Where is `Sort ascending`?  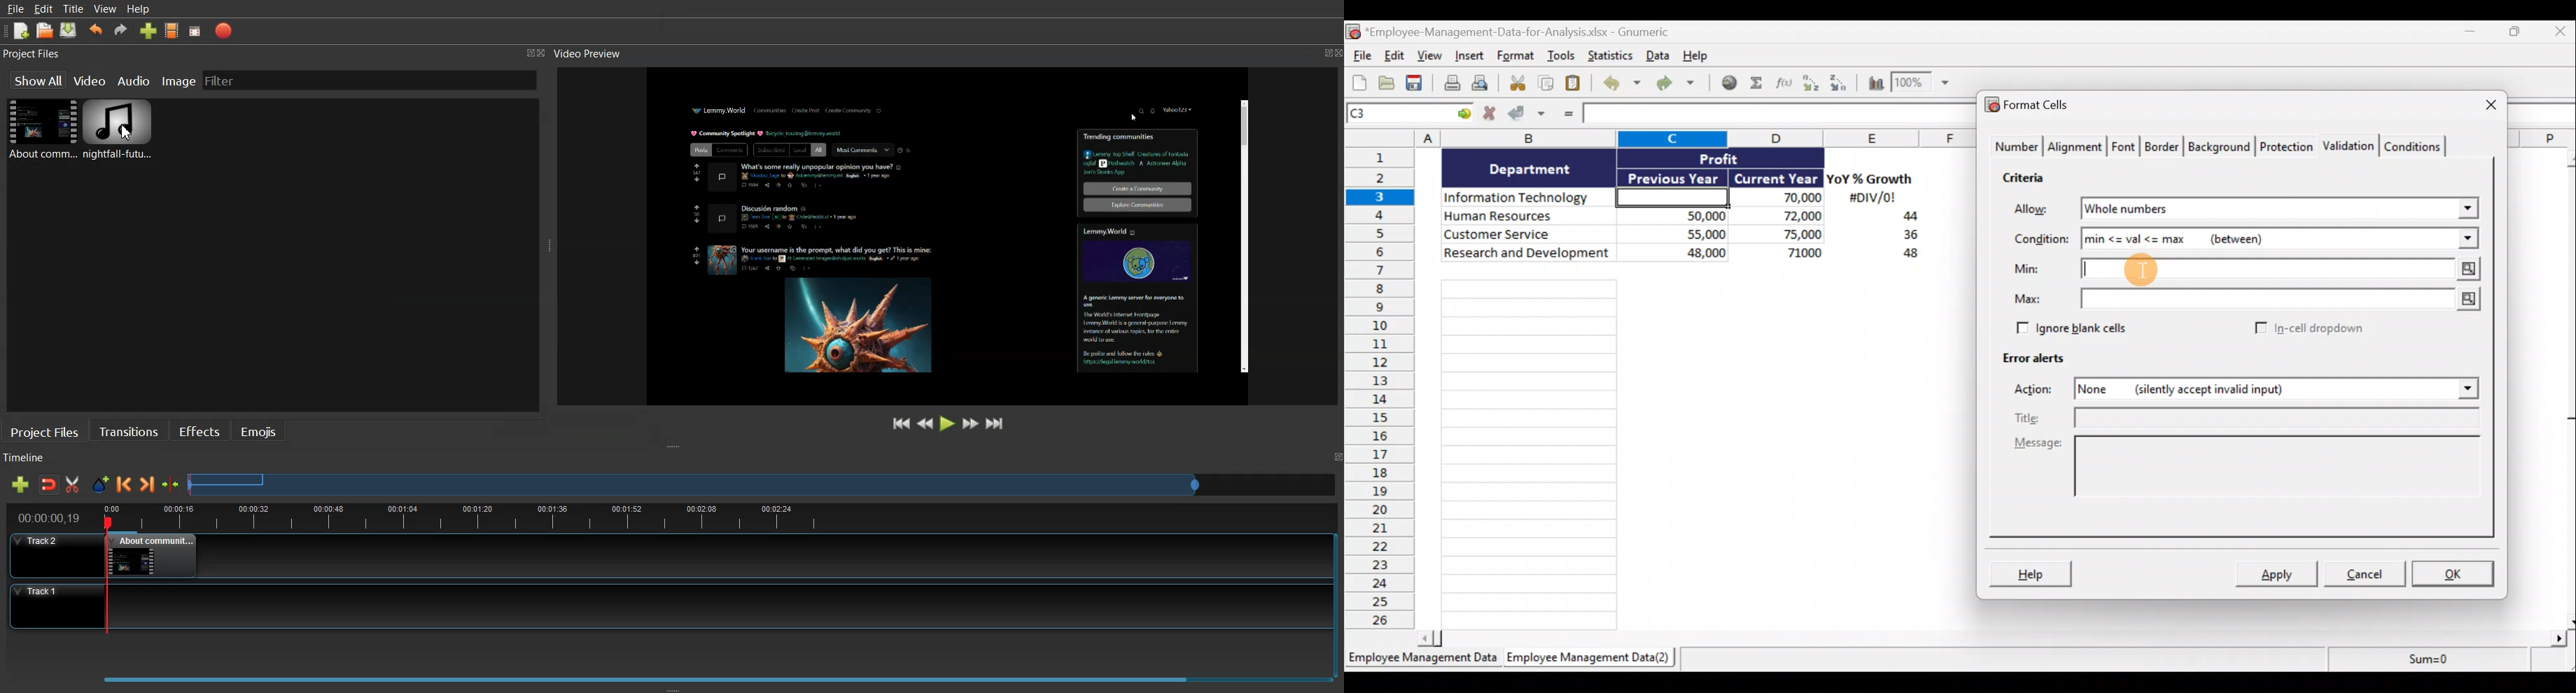
Sort ascending is located at coordinates (1810, 83).